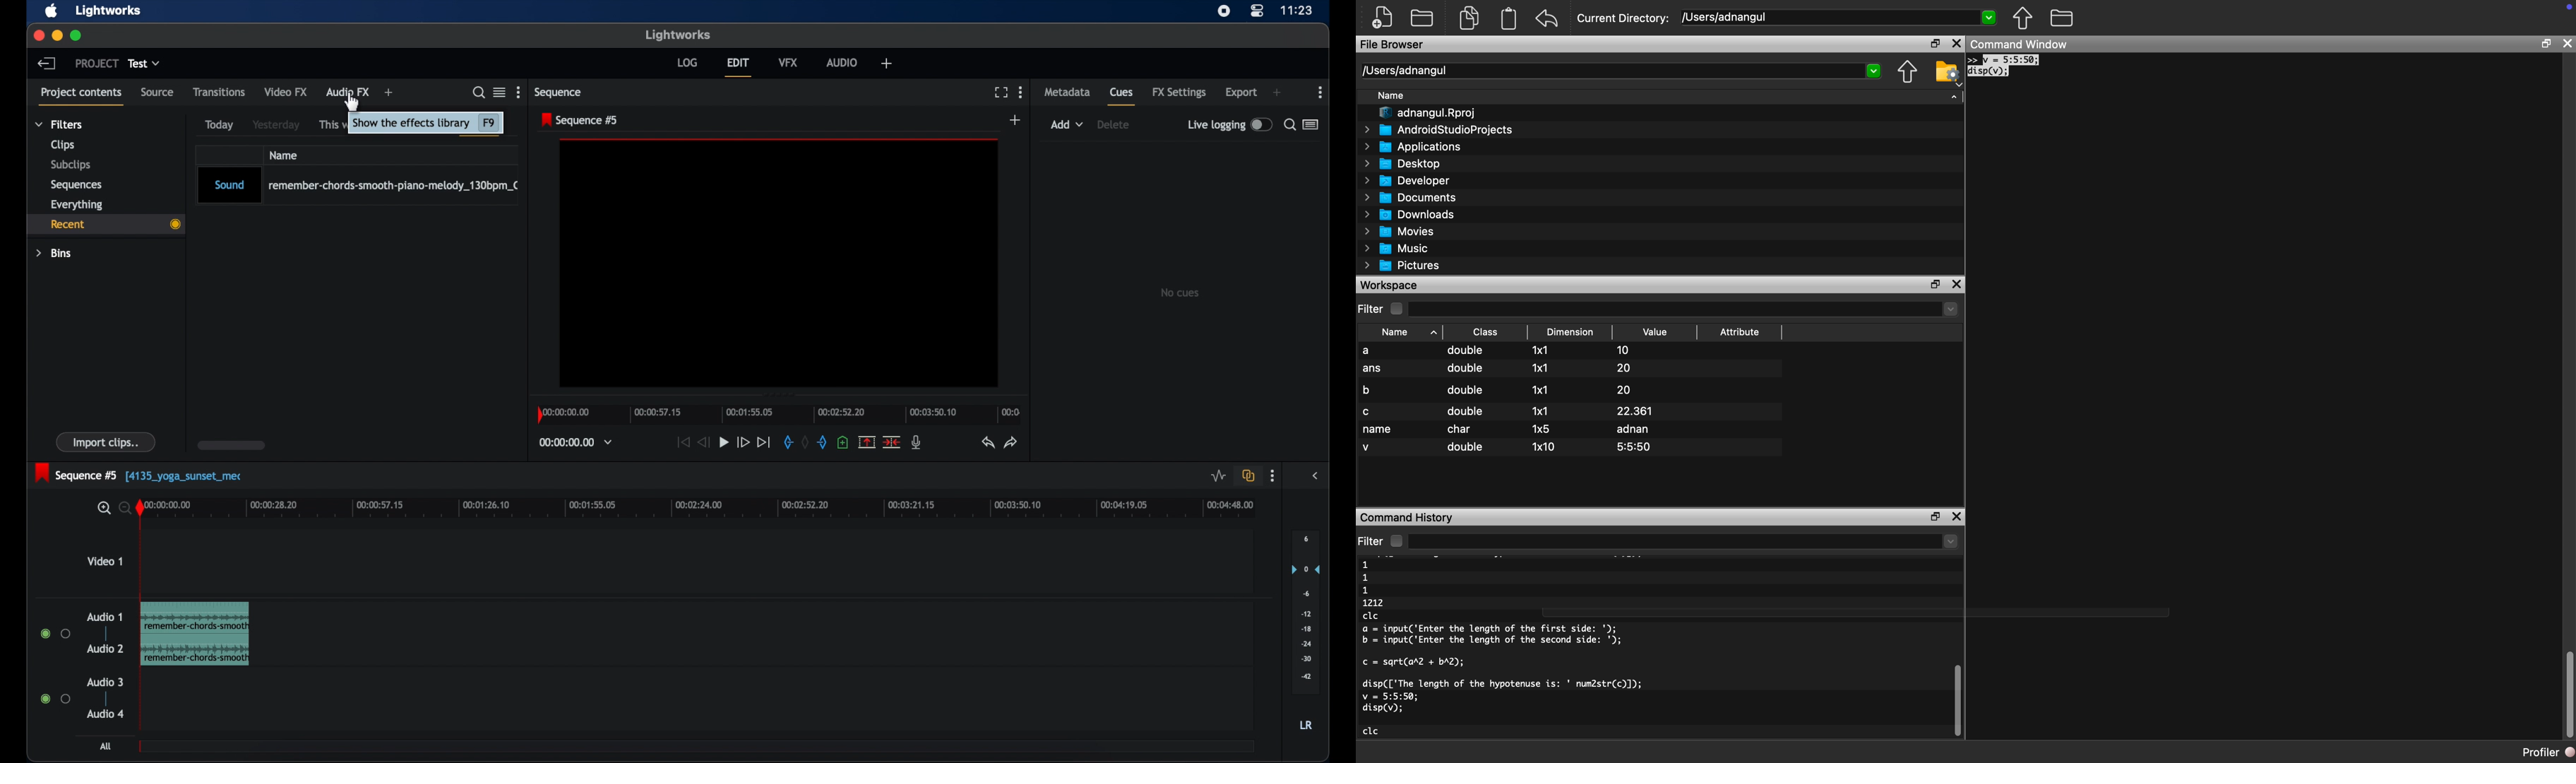 This screenshot has width=2576, height=784. What do you see at coordinates (866, 442) in the screenshot?
I see `remove marked section` at bounding box center [866, 442].